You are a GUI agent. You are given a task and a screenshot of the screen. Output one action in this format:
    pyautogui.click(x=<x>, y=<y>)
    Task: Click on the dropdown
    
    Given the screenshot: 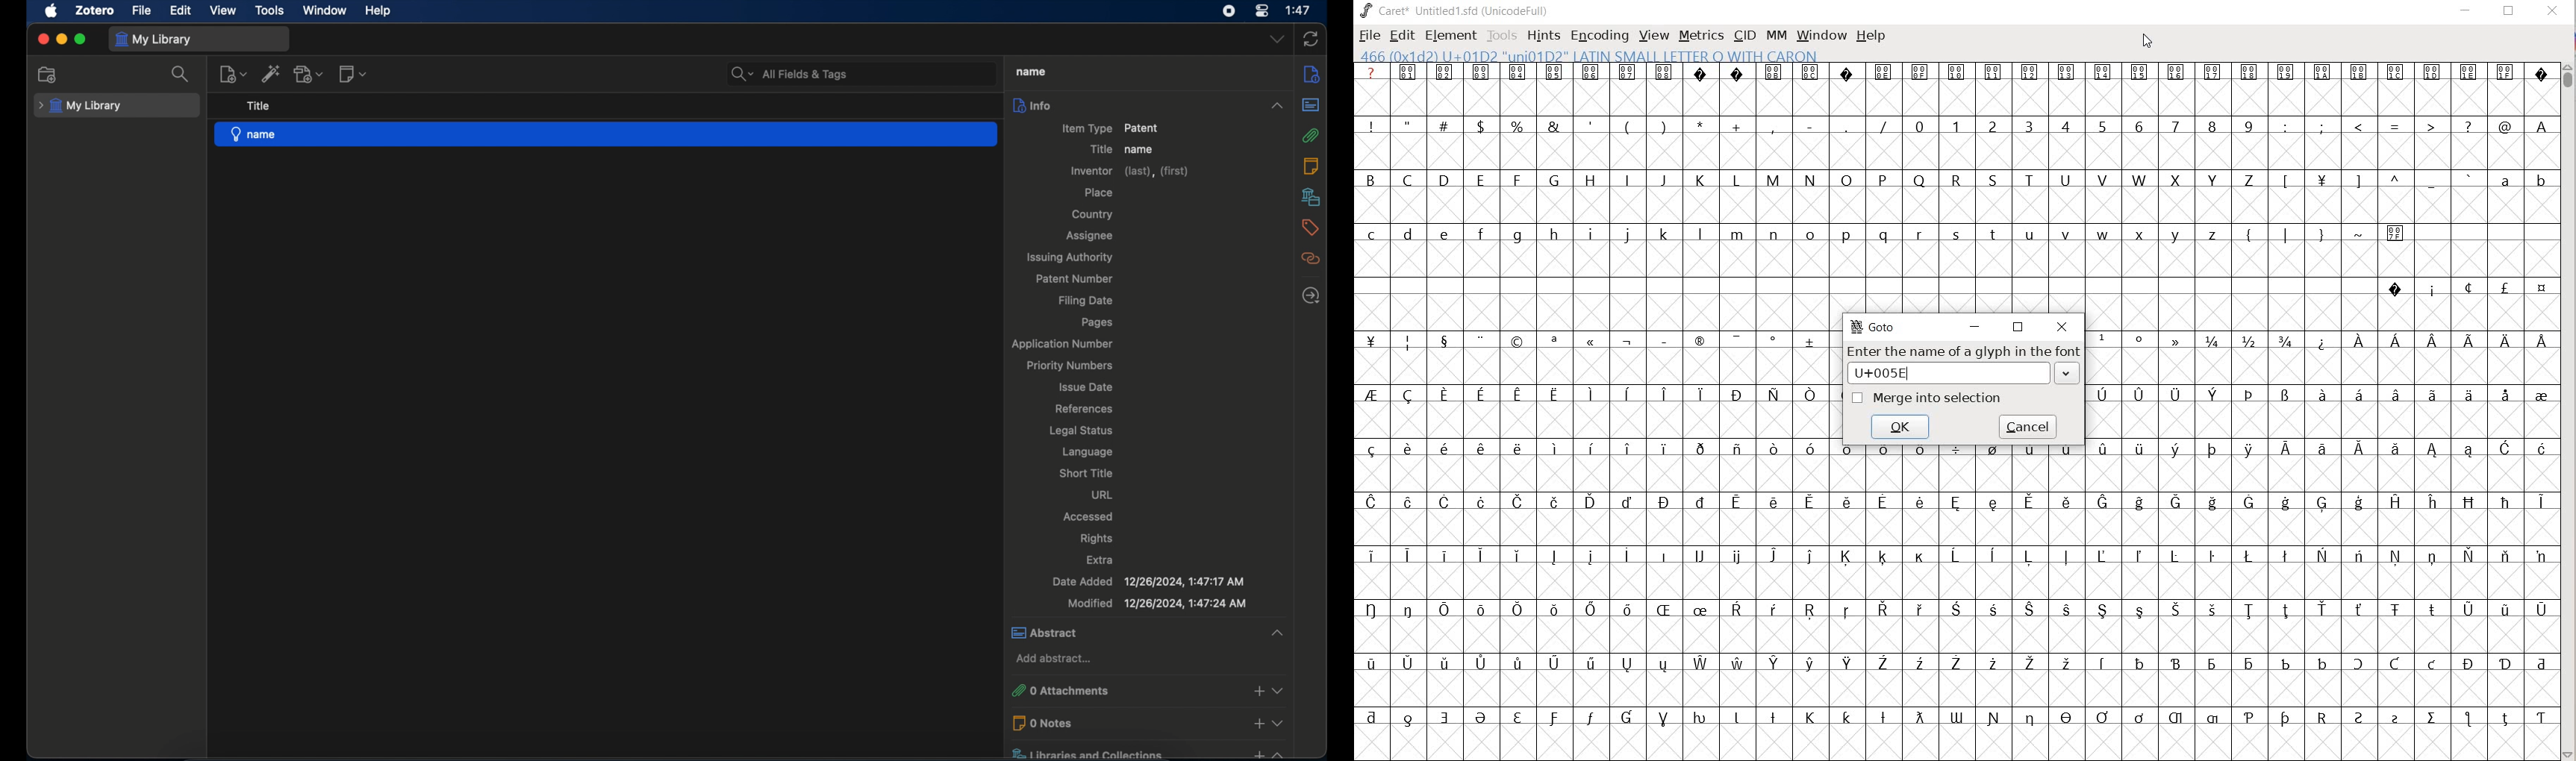 What is the action you would take?
    pyautogui.click(x=1277, y=39)
    